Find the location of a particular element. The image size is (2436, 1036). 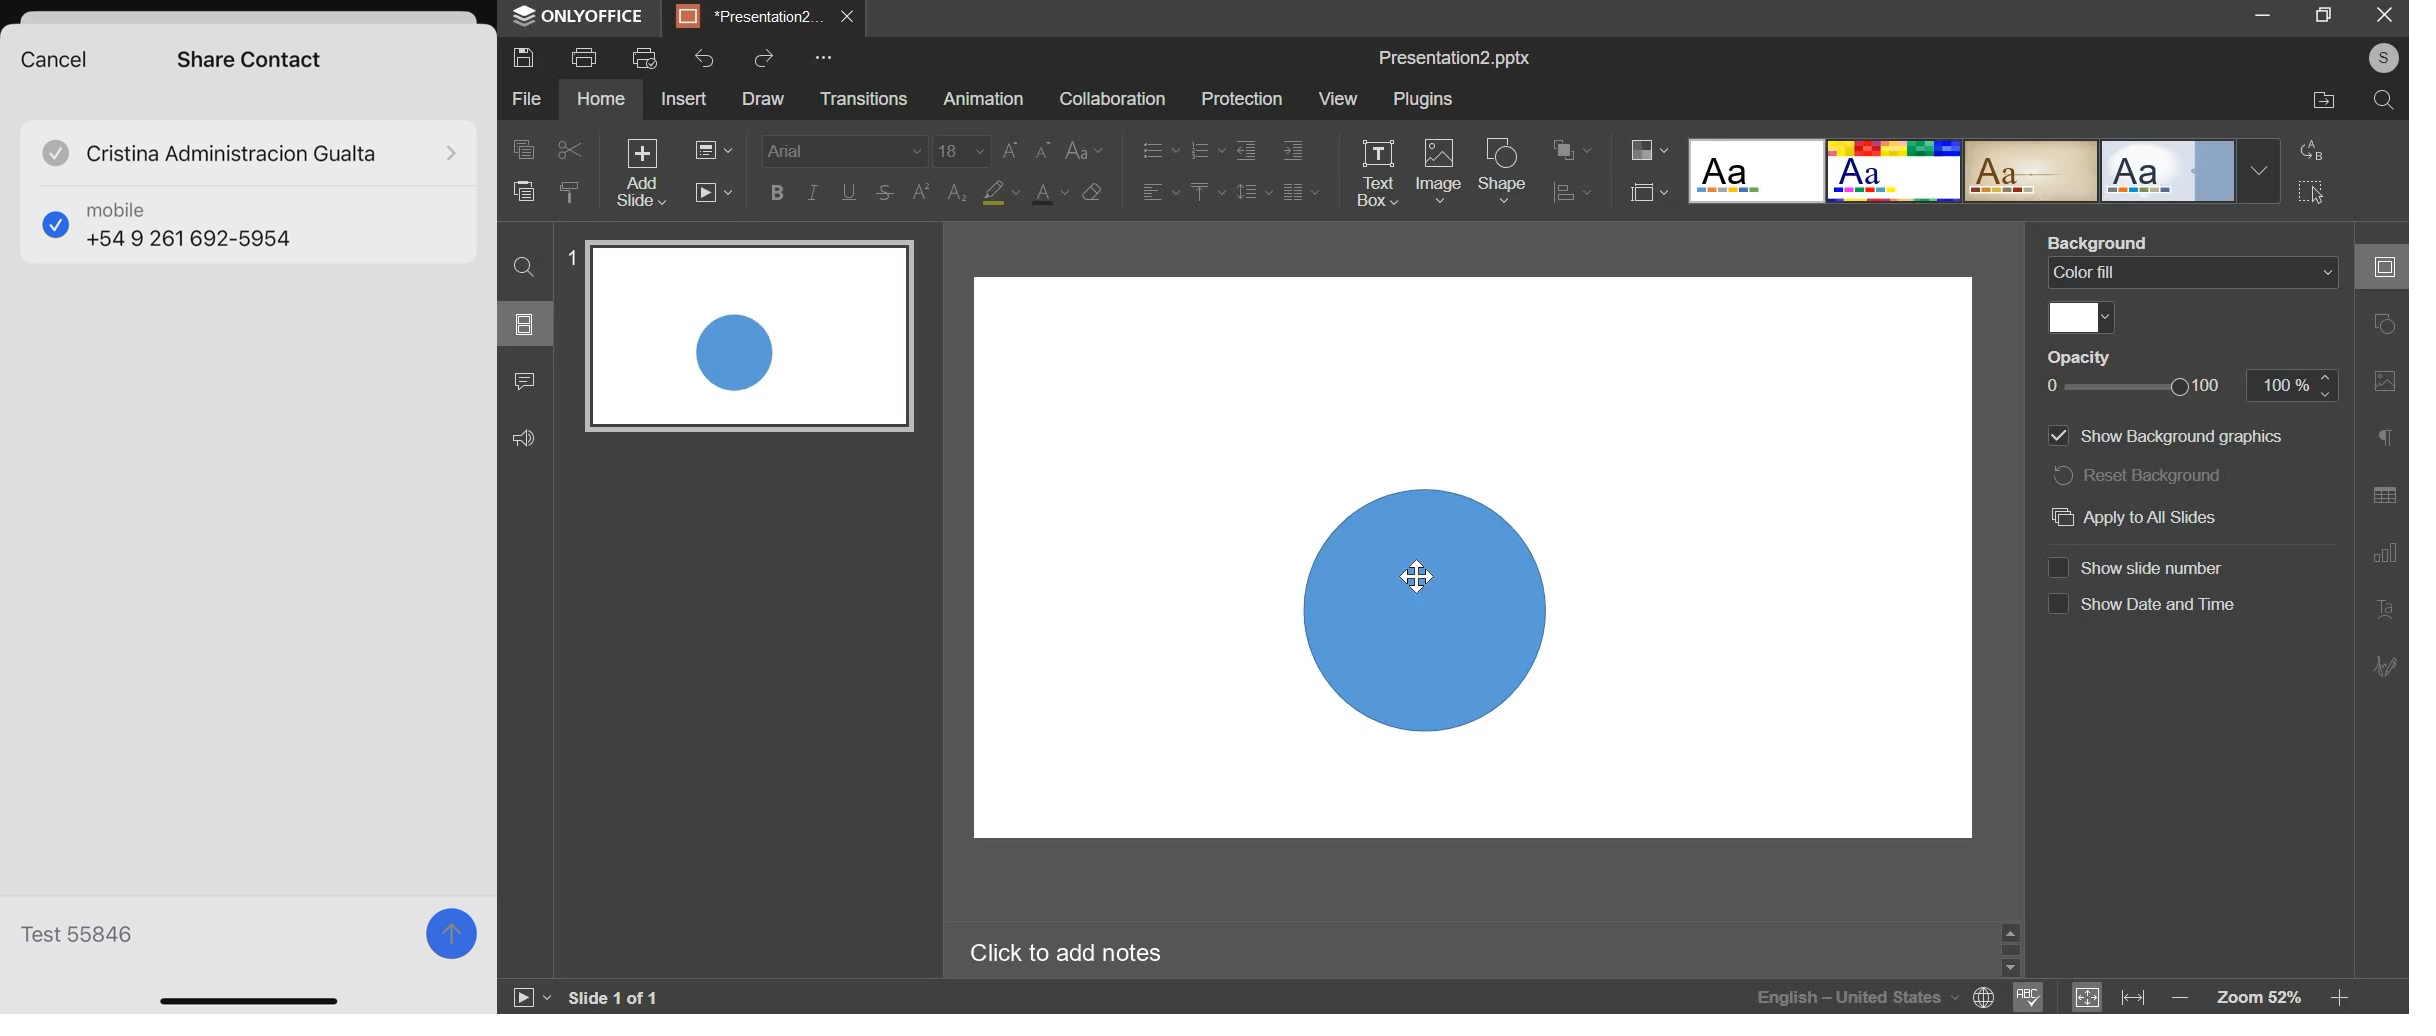

exit is located at coordinates (2389, 16).